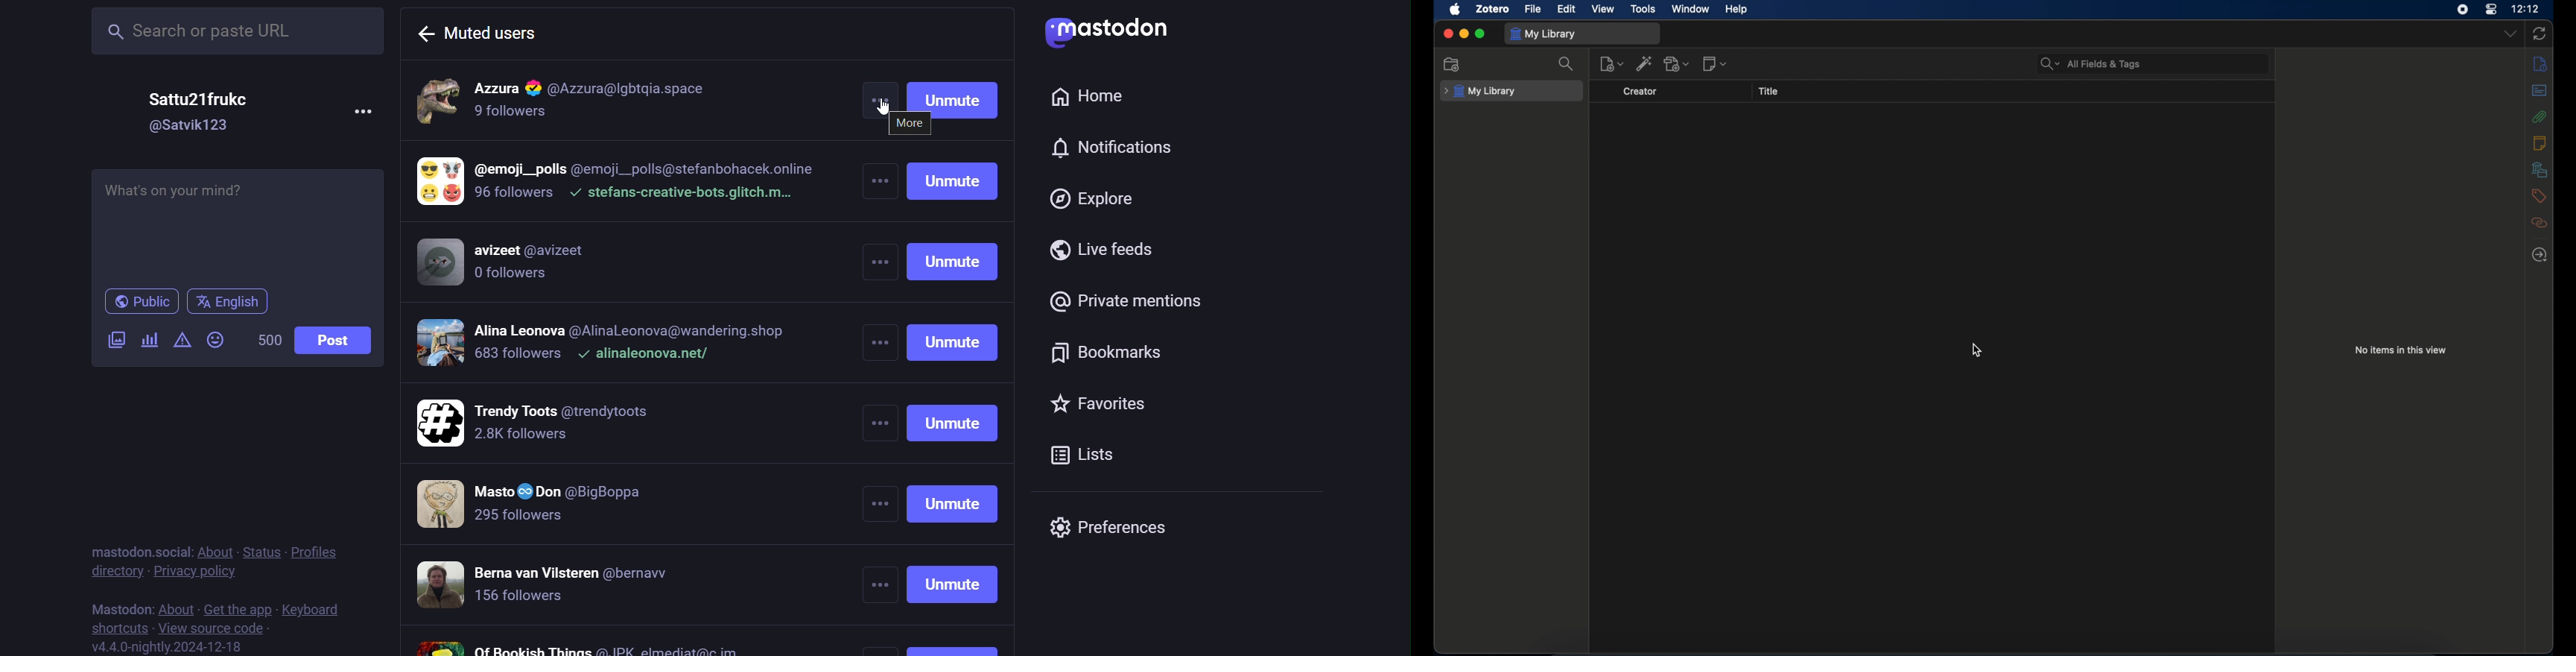 This screenshot has height=672, width=2576. What do you see at coordinates (265, 340) in the screenshot?
I see `word limit` at bounding box center [265, 340].